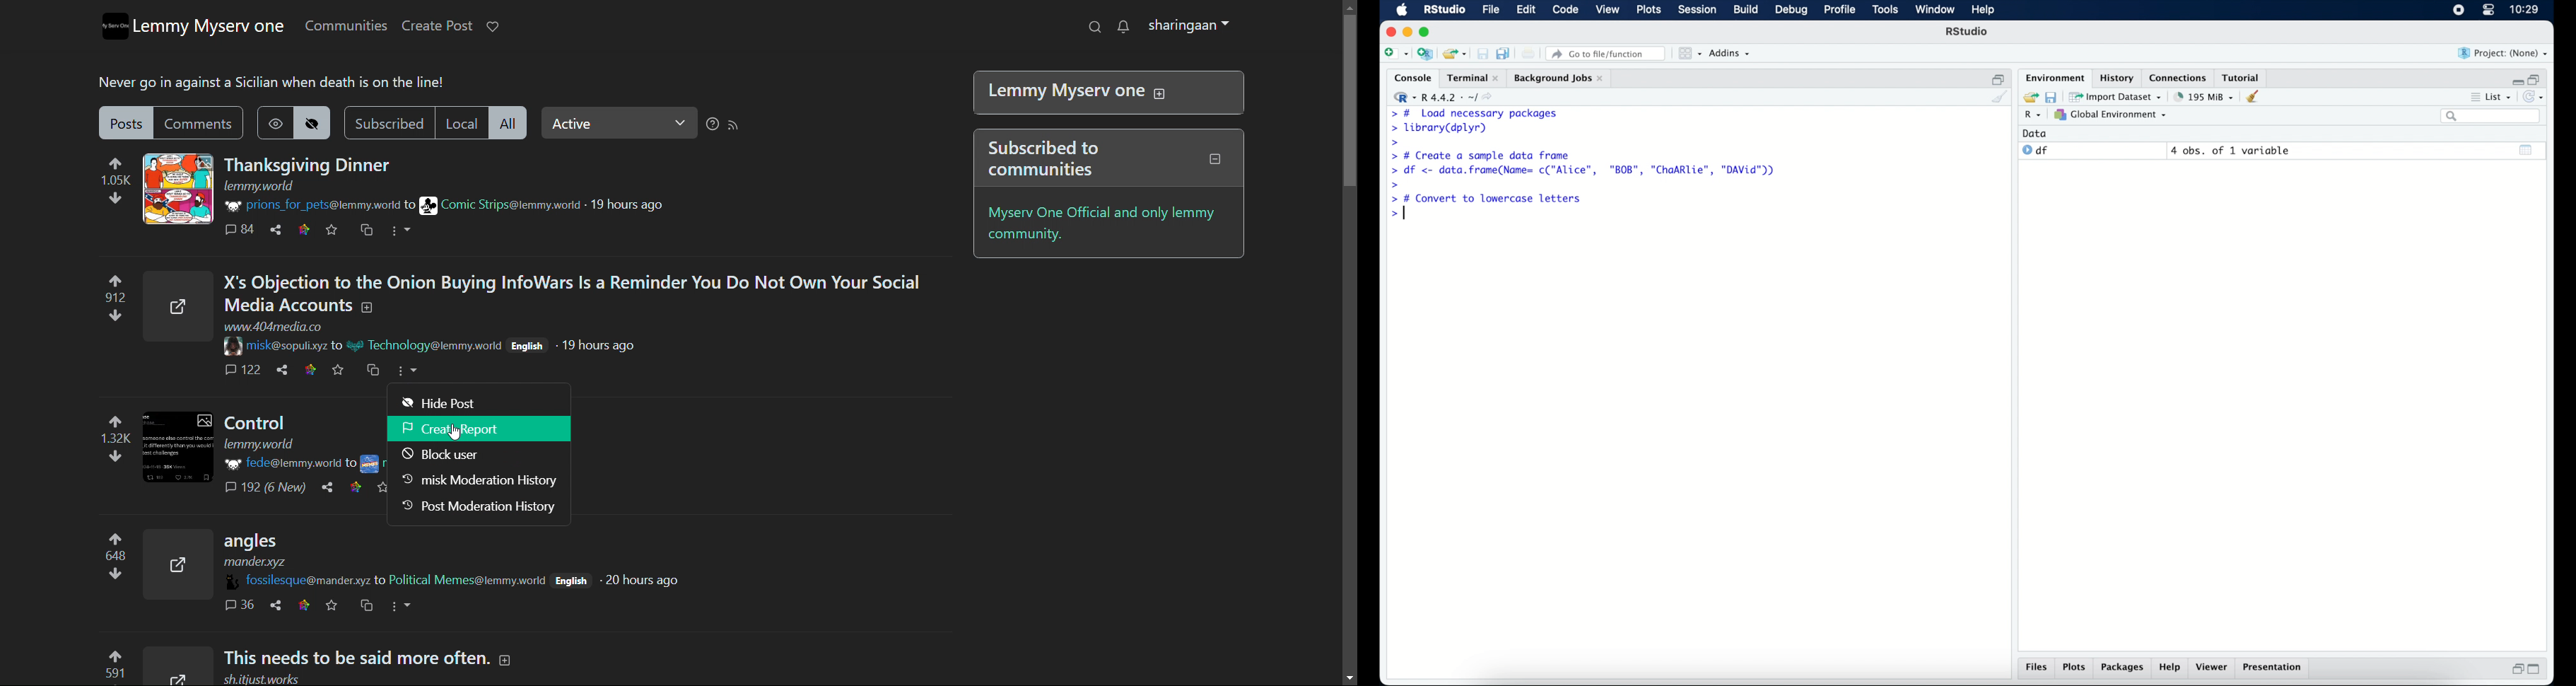  Describe the element at coordinates (639, 580) in the screenshot. I see `20 hours ago (post time)` at that location.